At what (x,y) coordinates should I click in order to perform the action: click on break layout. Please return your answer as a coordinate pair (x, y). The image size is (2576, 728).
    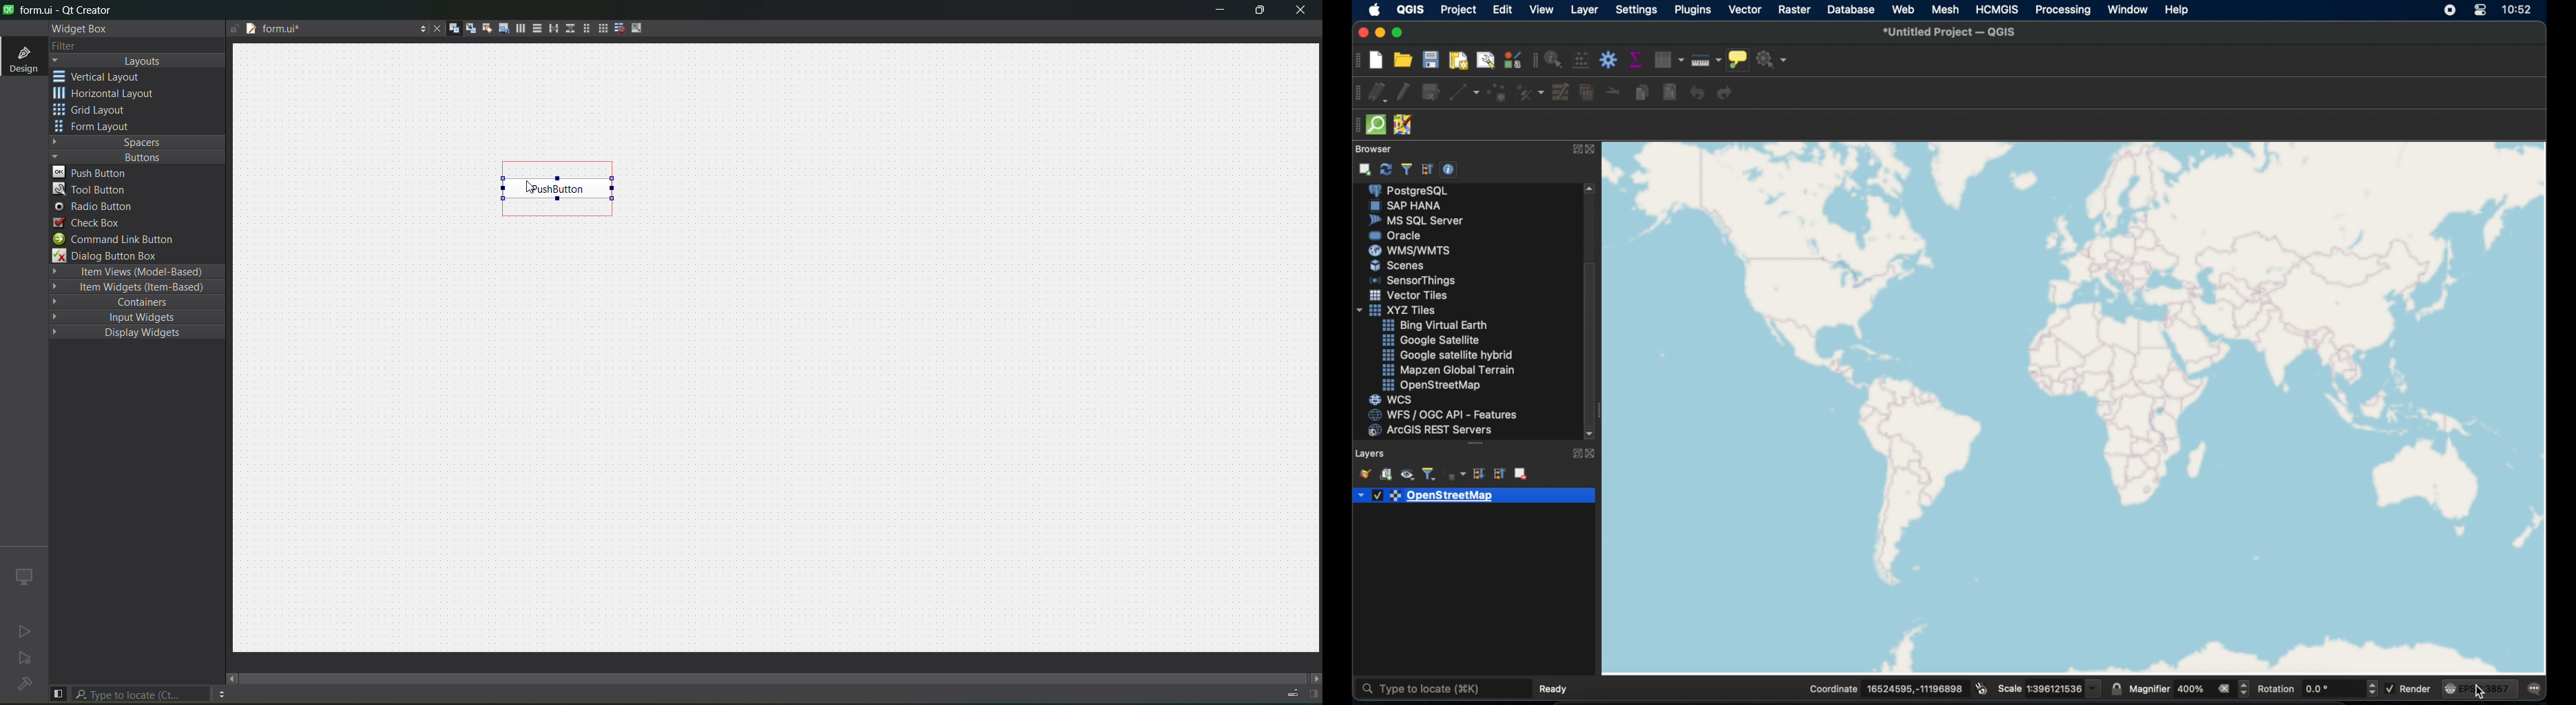
    Looking at the image, I should click on (619, 27).